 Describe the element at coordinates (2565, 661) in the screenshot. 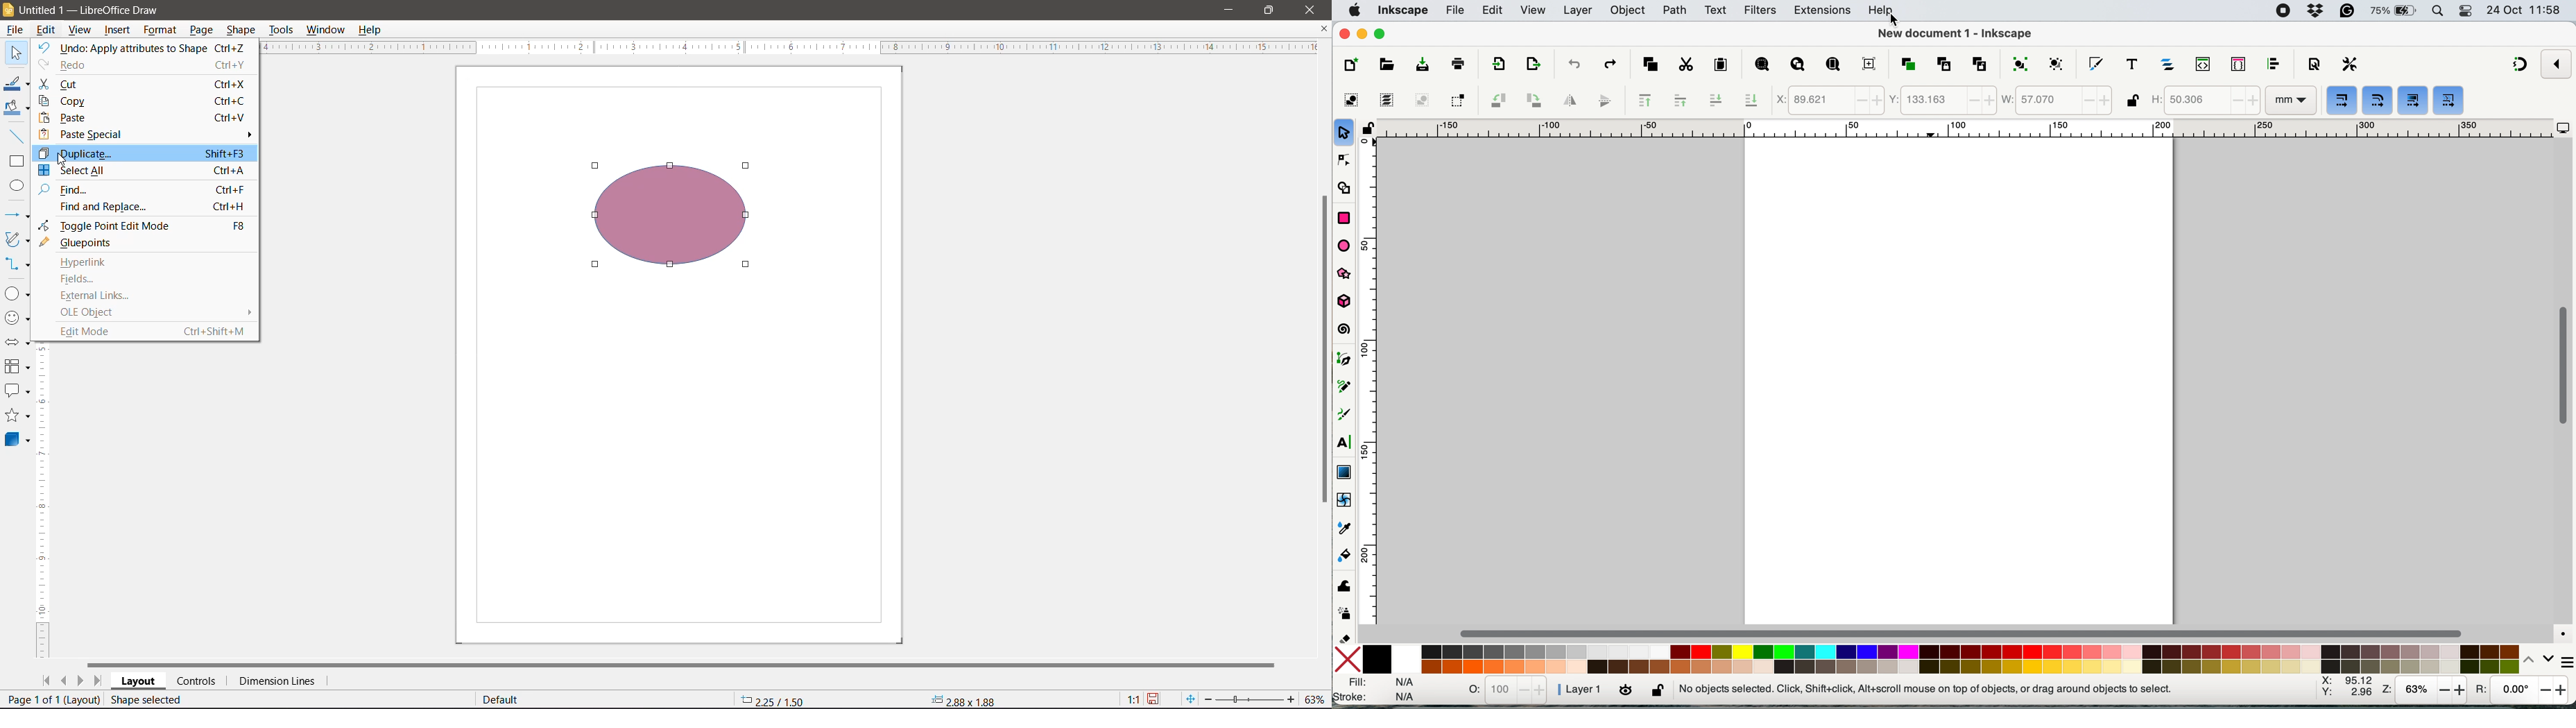

I see `more options` at that location.